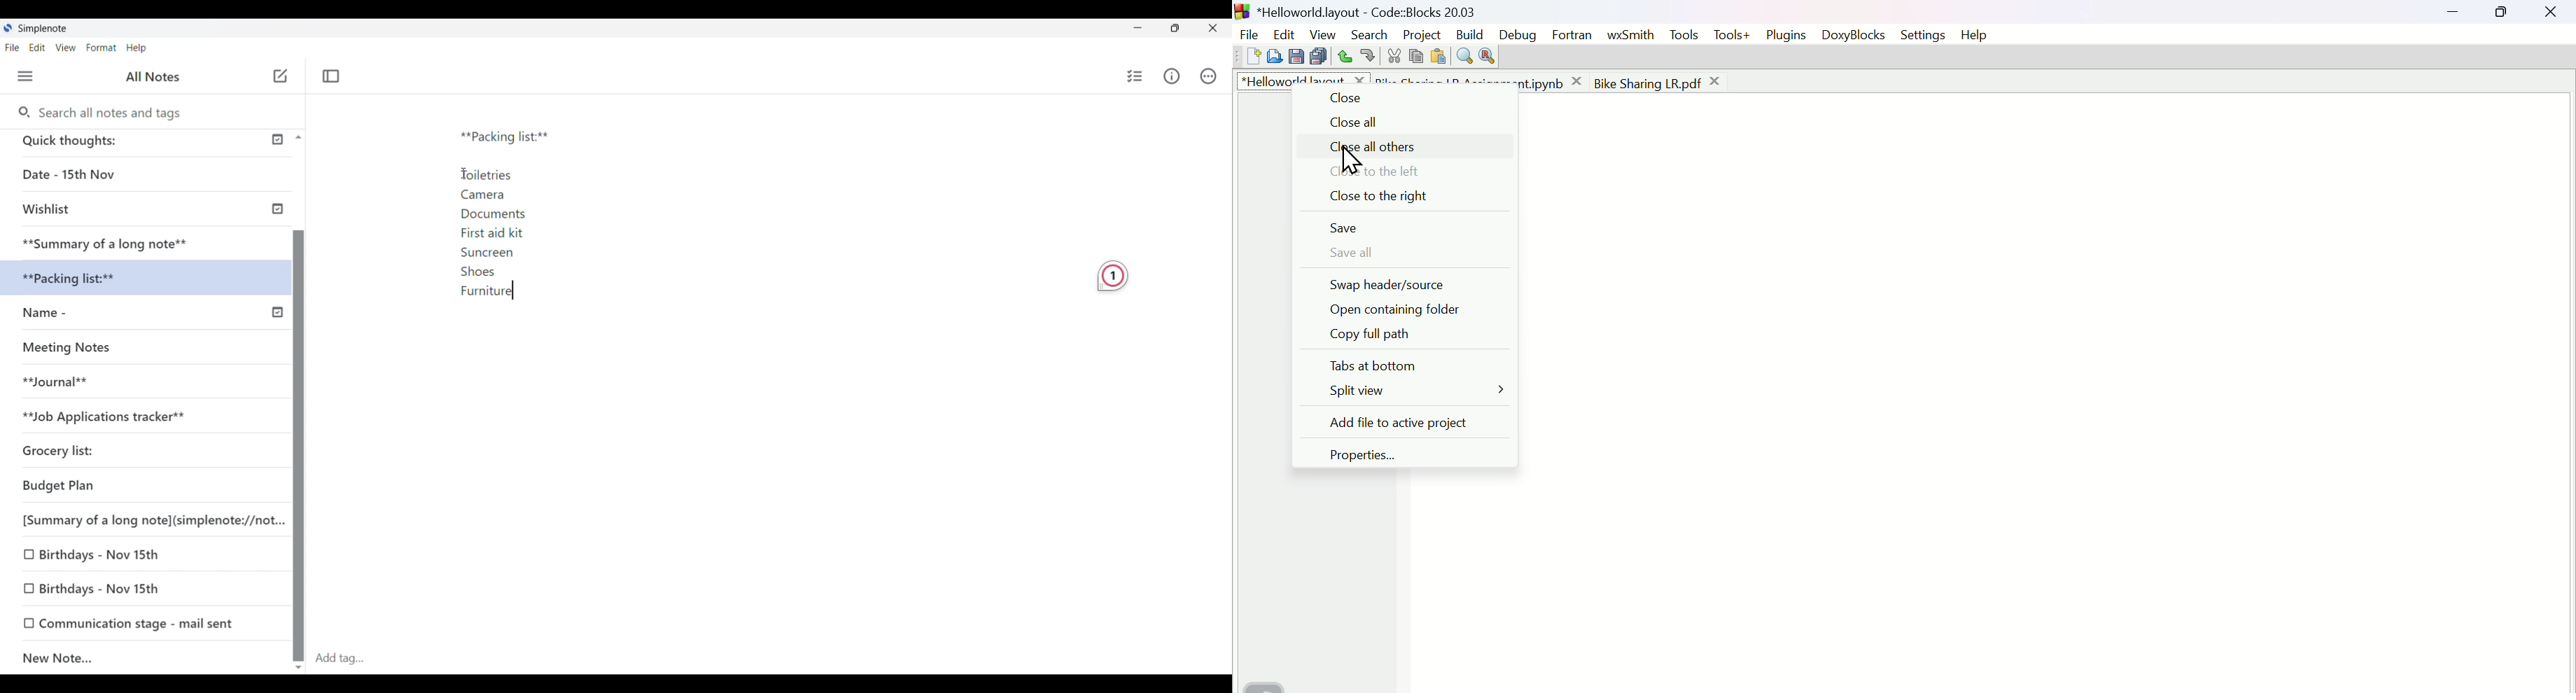 This screenshot has width=2576, height=700. Describe the element at coordinates (148, 520) in the screenshot. I see `[Summary of a long note](simplenote://not...` at that location.